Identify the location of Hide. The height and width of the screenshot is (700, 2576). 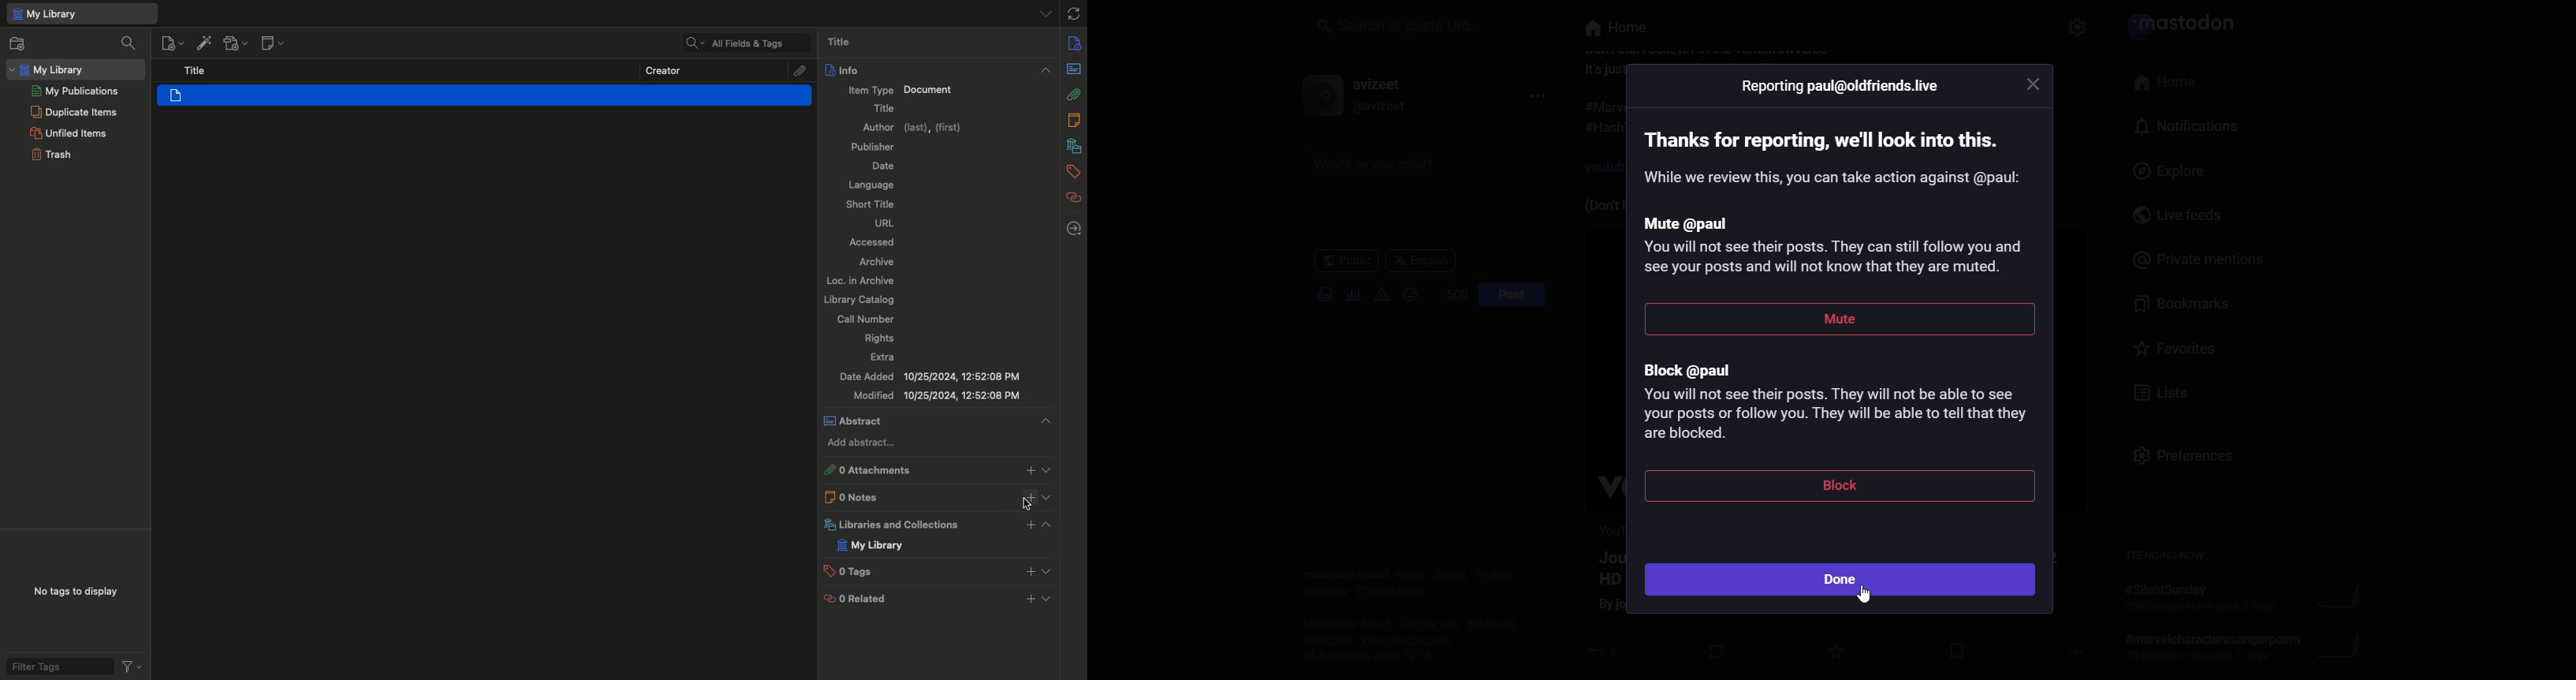
(1044, 524).